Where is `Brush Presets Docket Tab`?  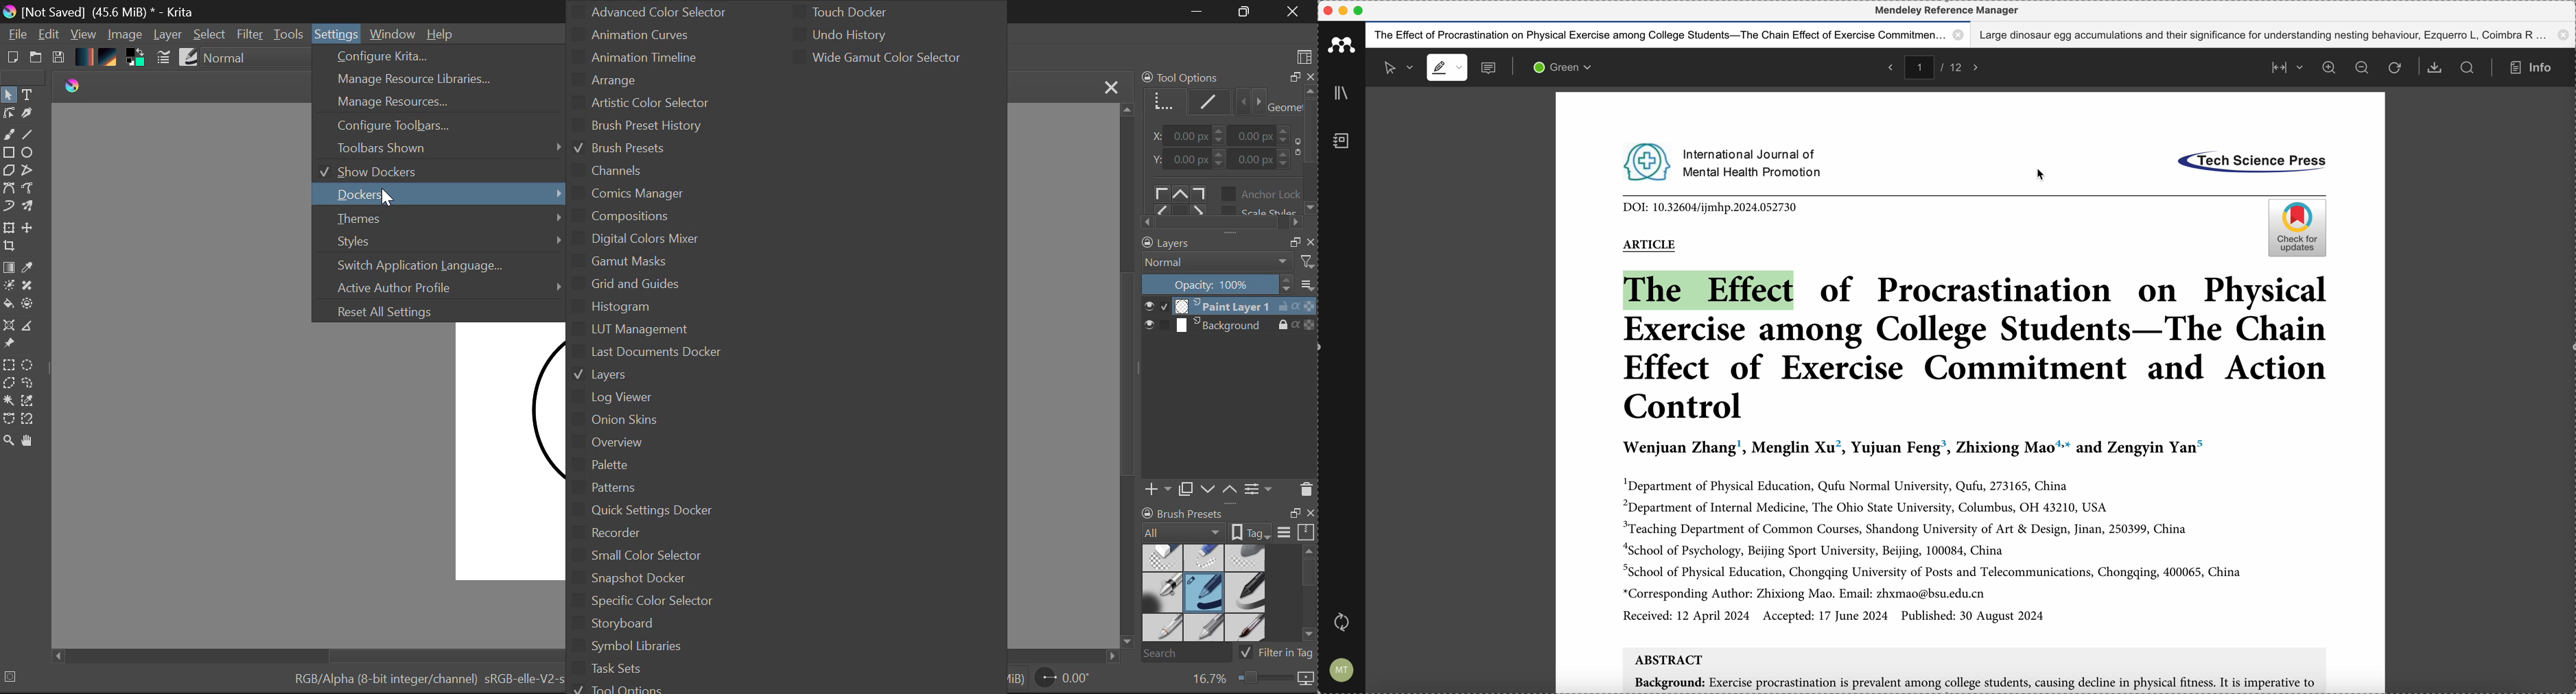
Brush Presets Docket Tab is located at coordinates (1228, 523).